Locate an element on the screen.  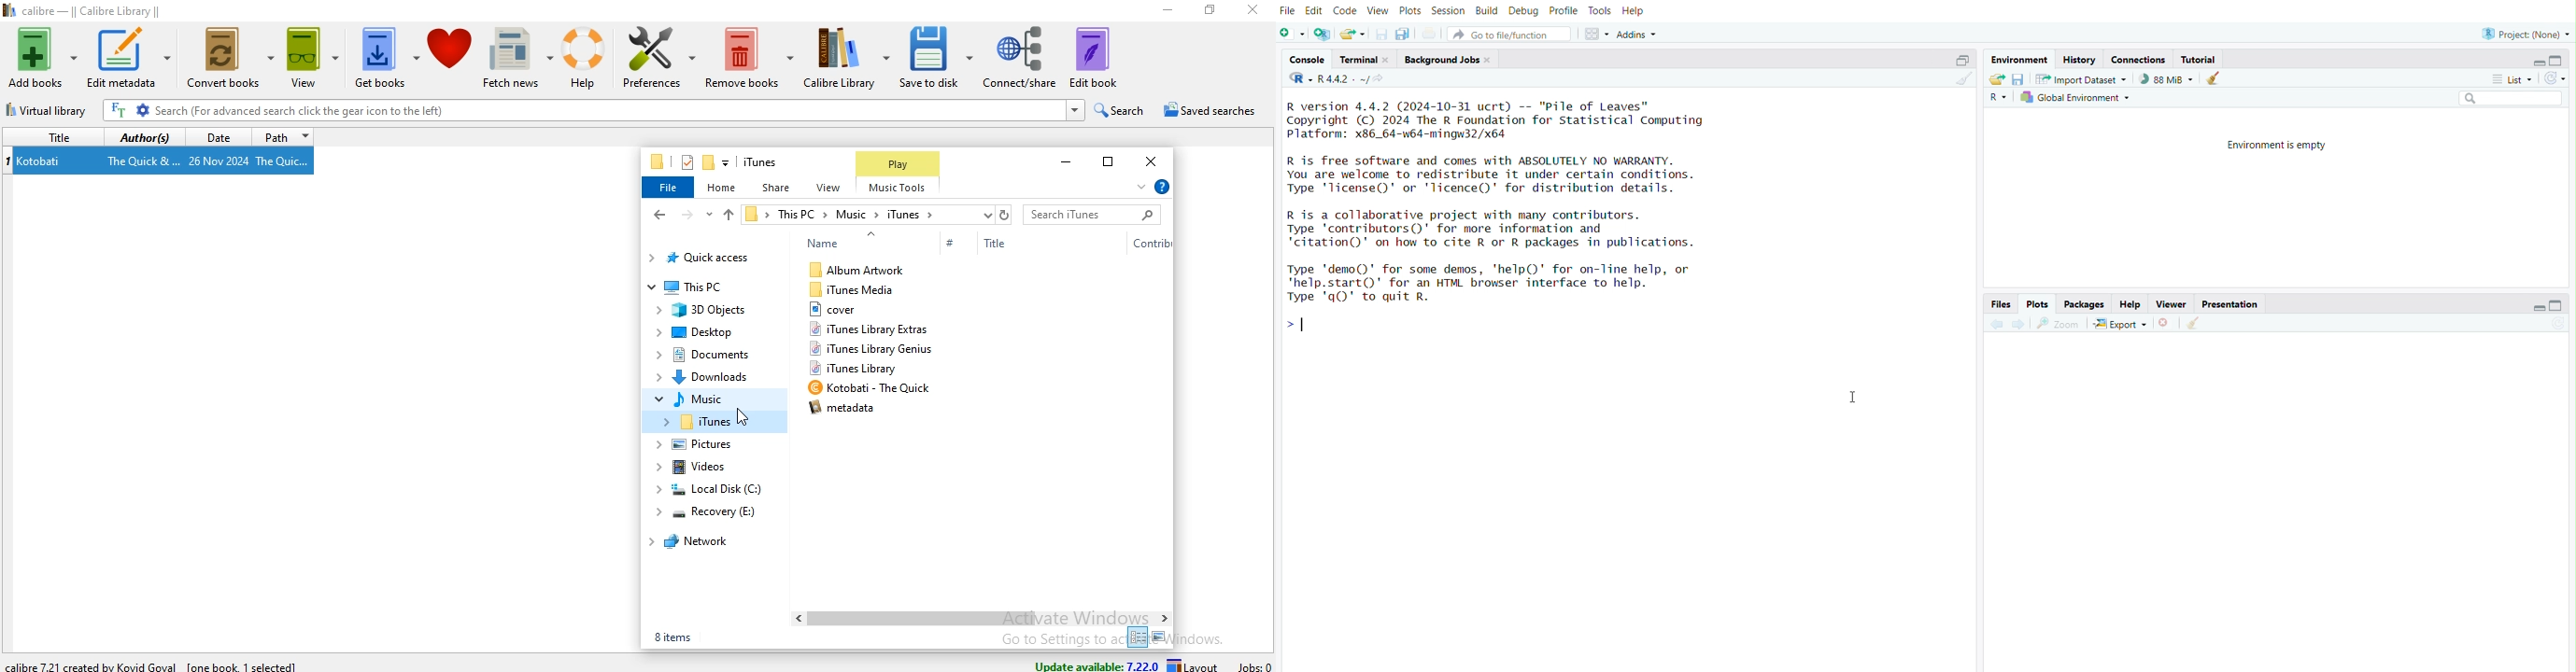
minimize is located at coordinates (2535, 306).